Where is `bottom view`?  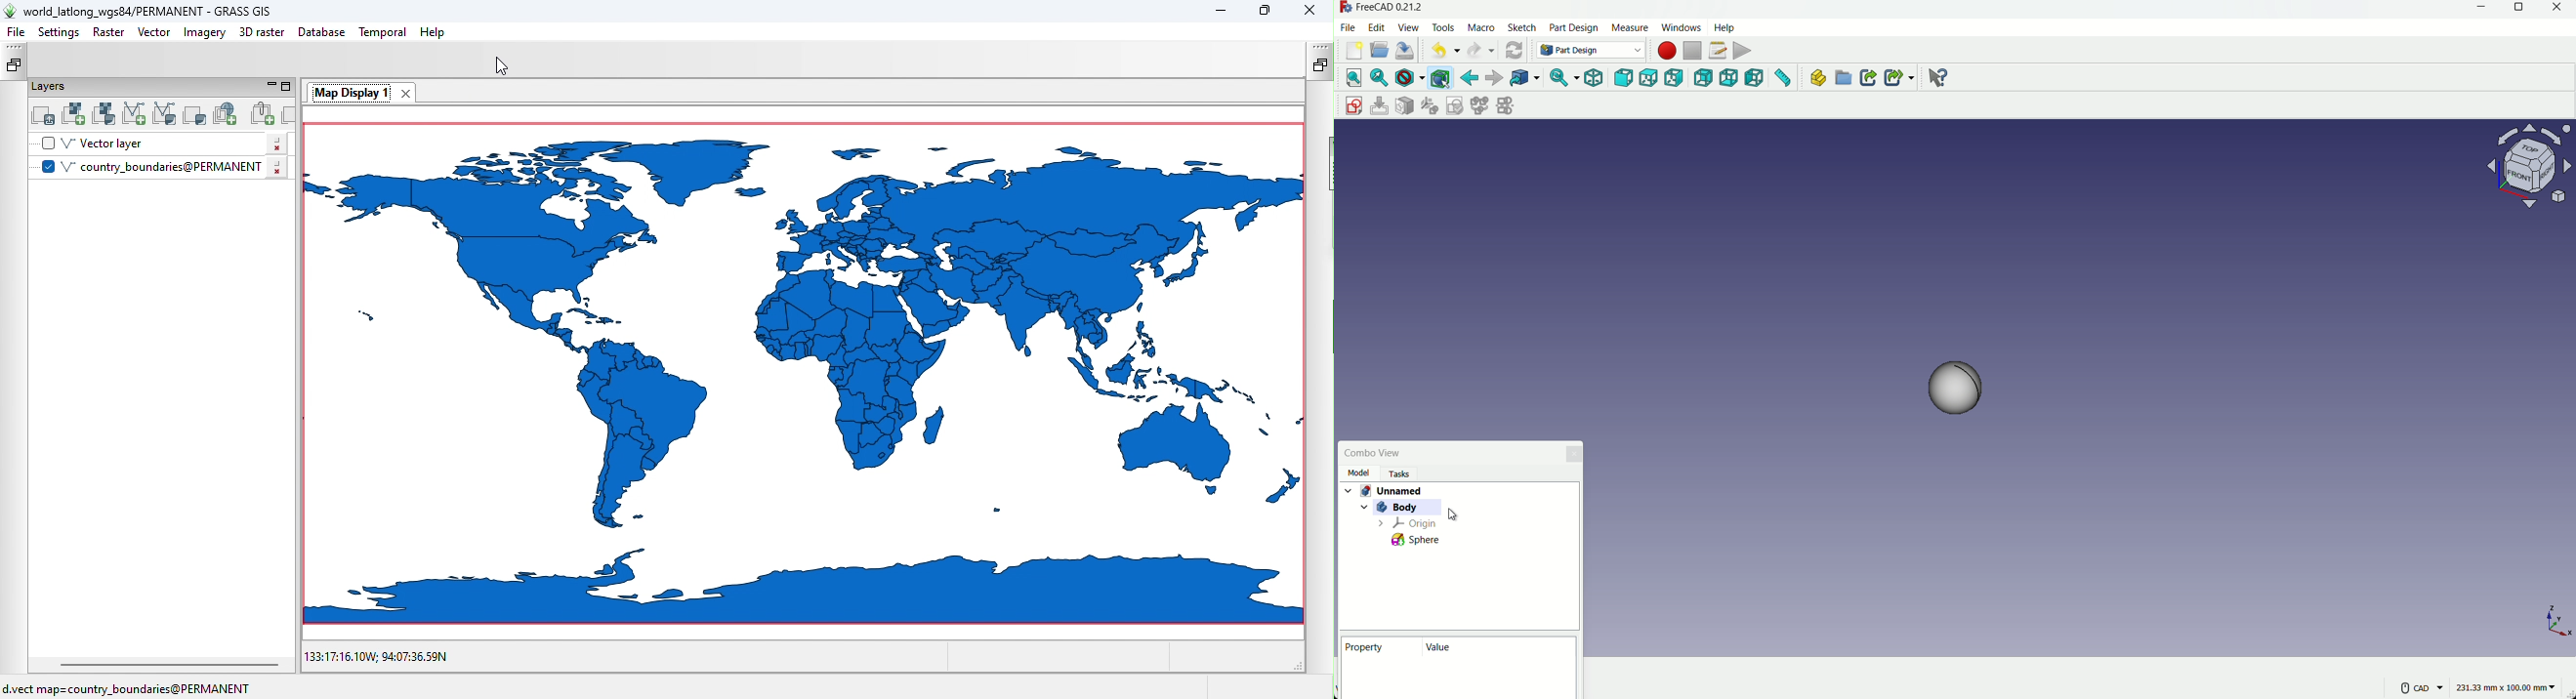 bottom view is located at coordinates (1729, 78).